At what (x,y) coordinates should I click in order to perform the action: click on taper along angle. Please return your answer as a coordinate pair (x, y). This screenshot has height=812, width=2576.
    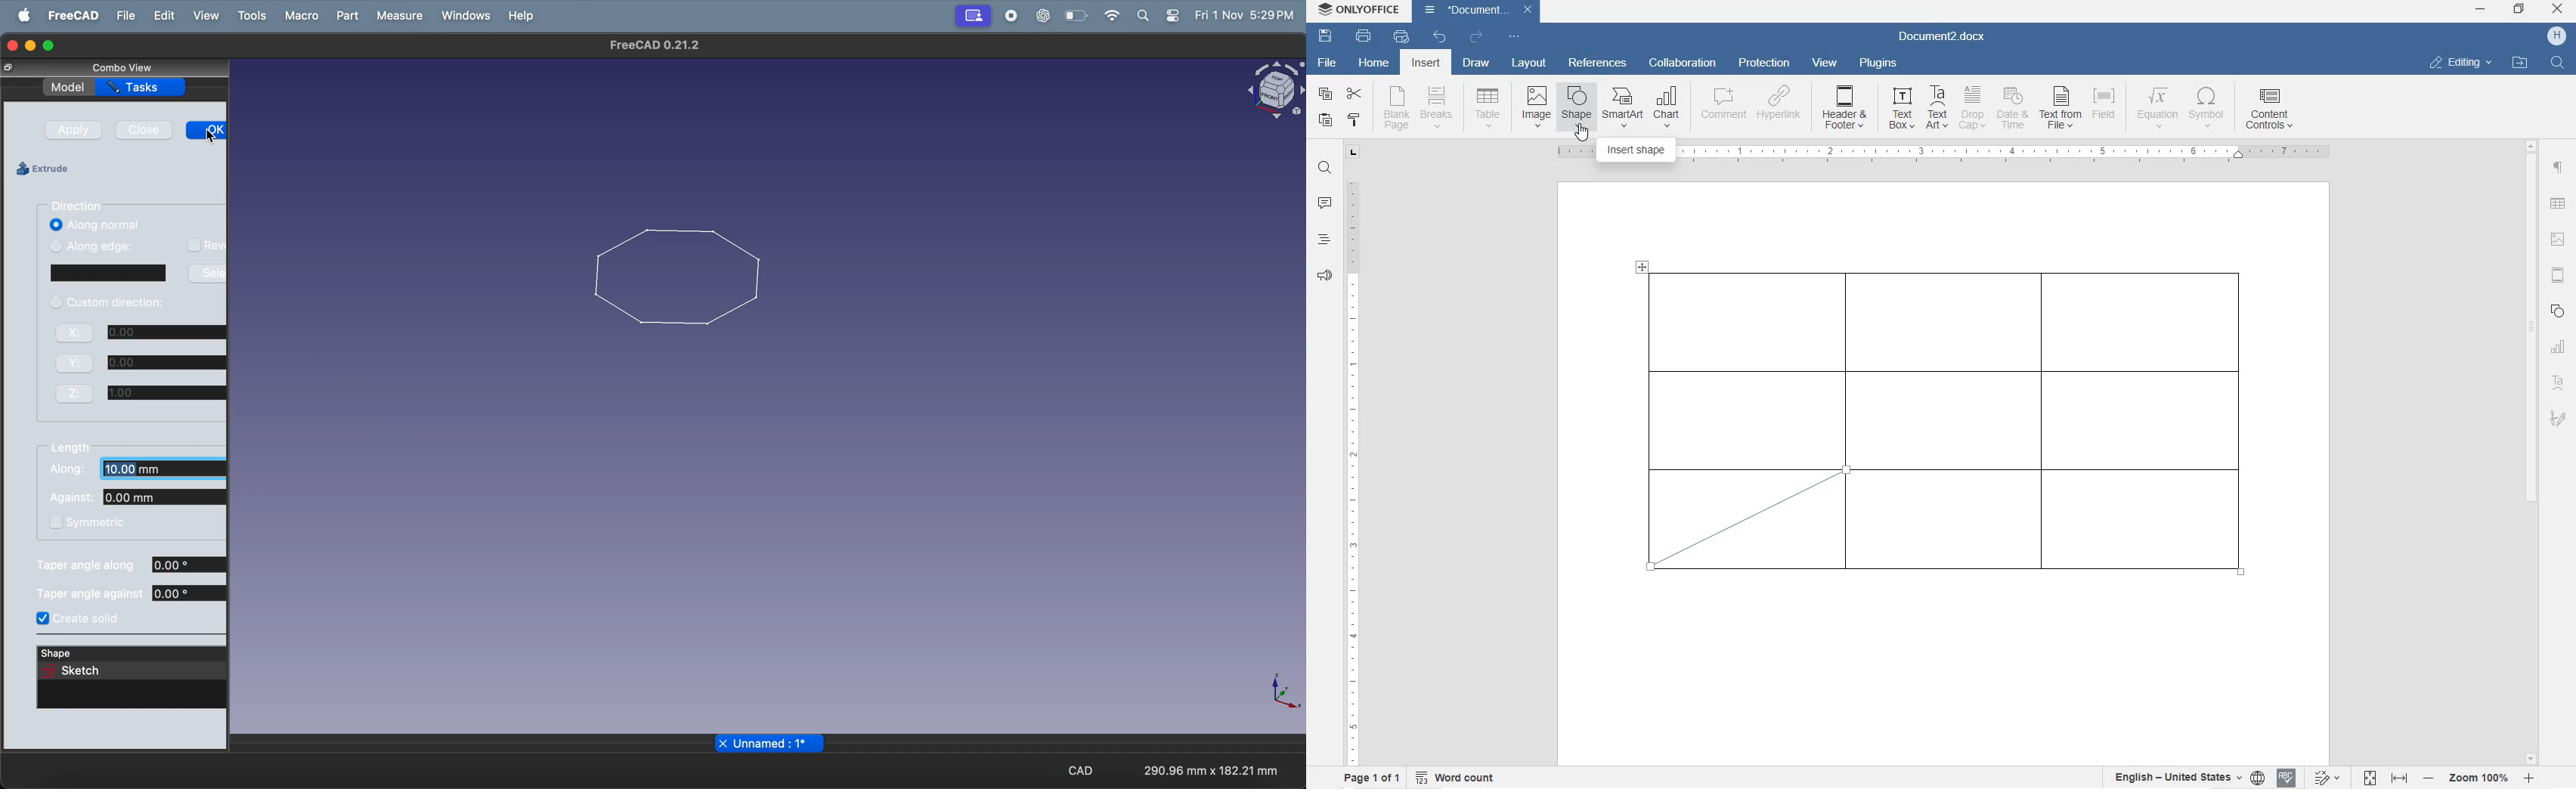
    Looking at the image, I should click on (131, 566).